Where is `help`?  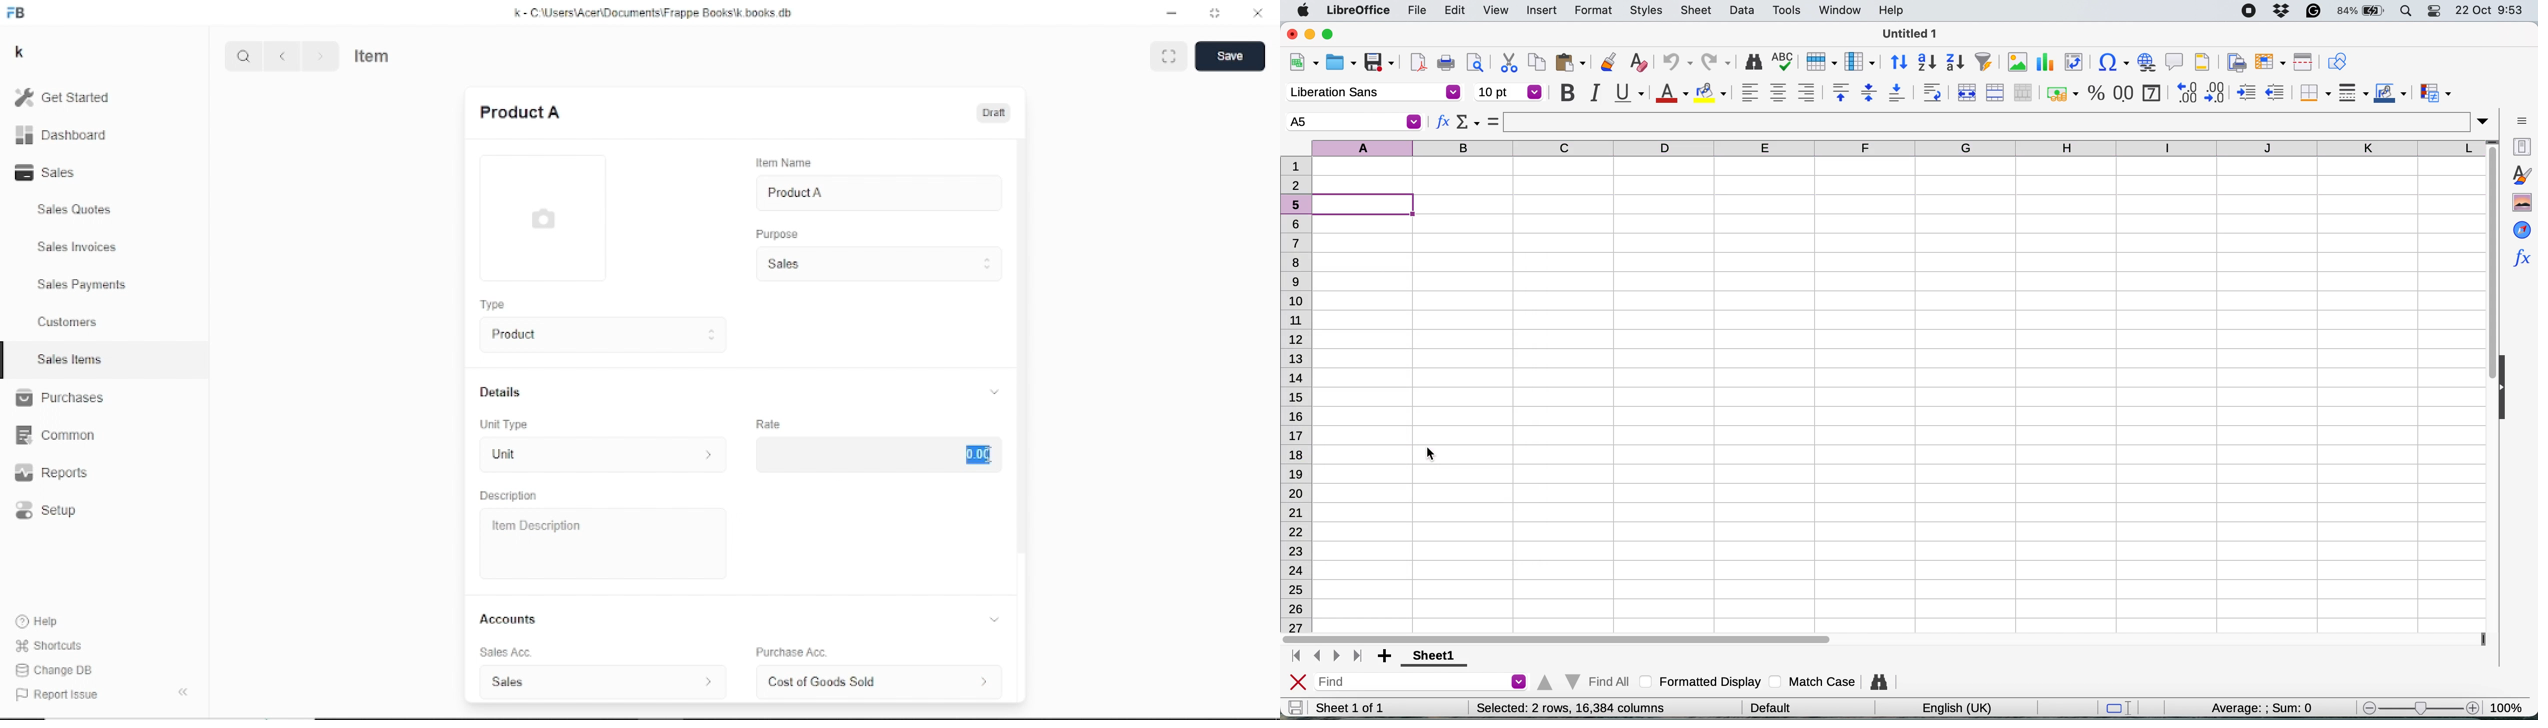 help is located at coordinates (1894, 10).